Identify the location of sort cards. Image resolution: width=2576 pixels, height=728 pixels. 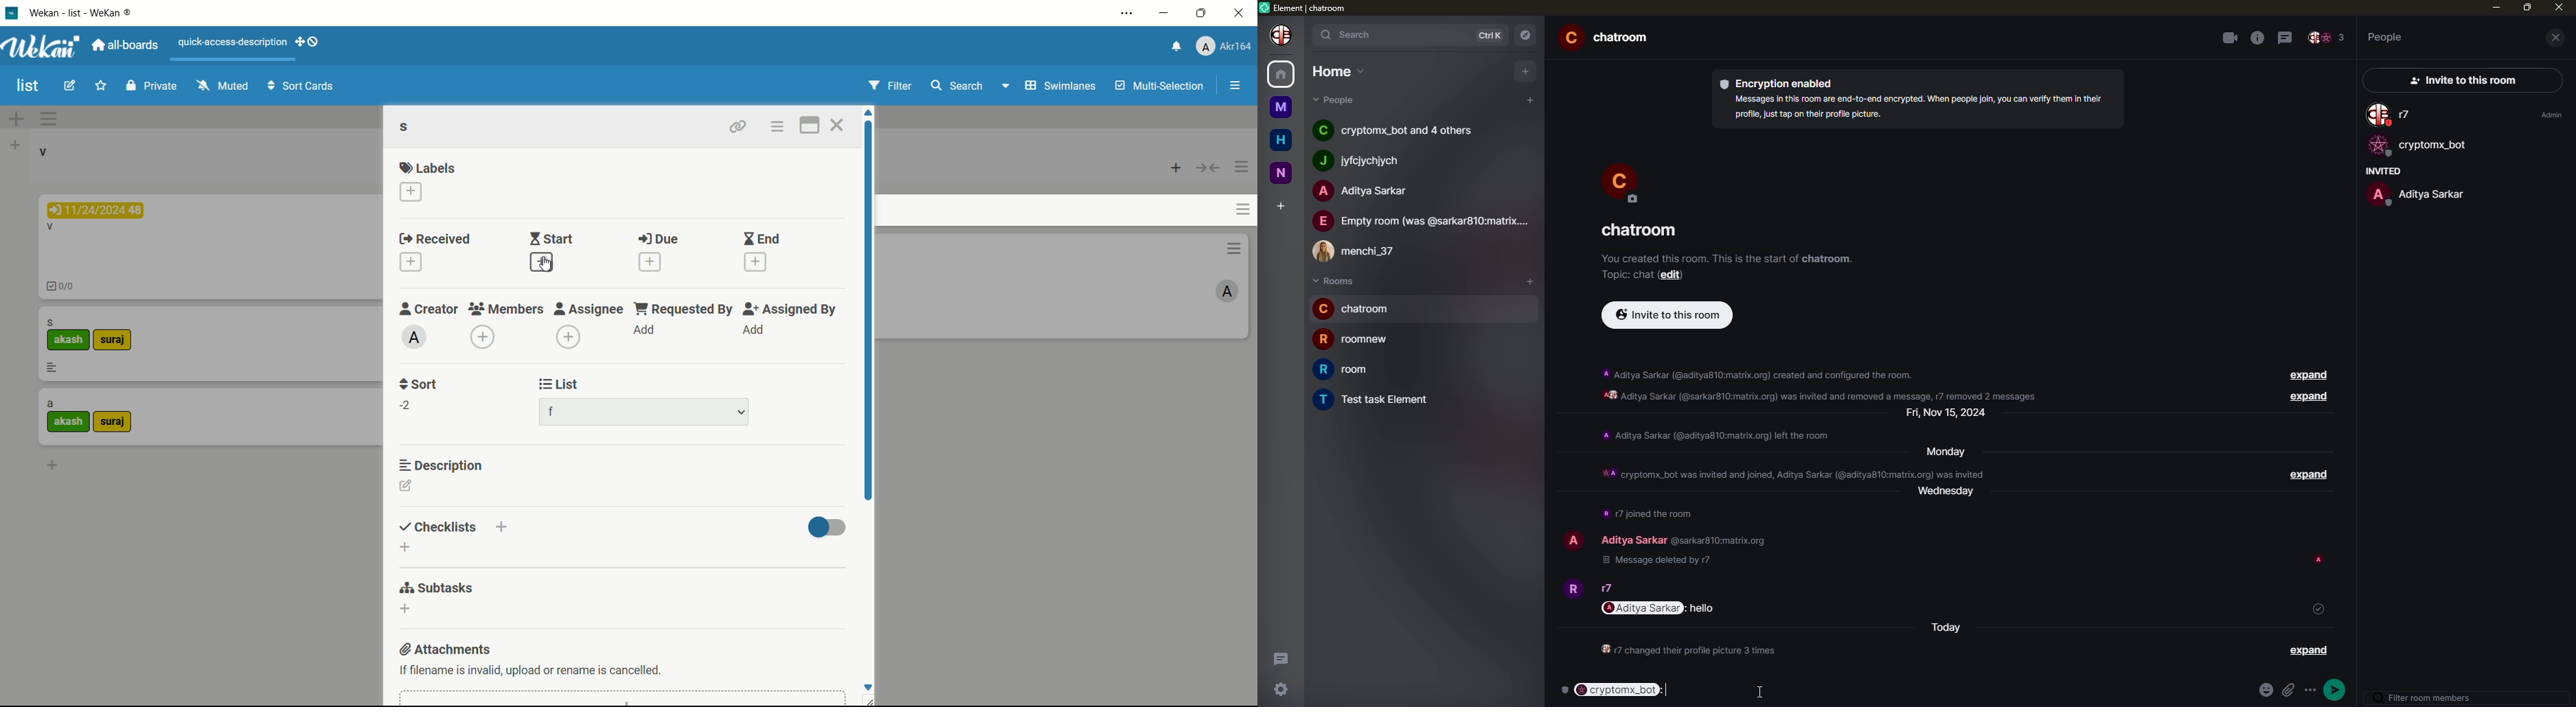
(302, 87).